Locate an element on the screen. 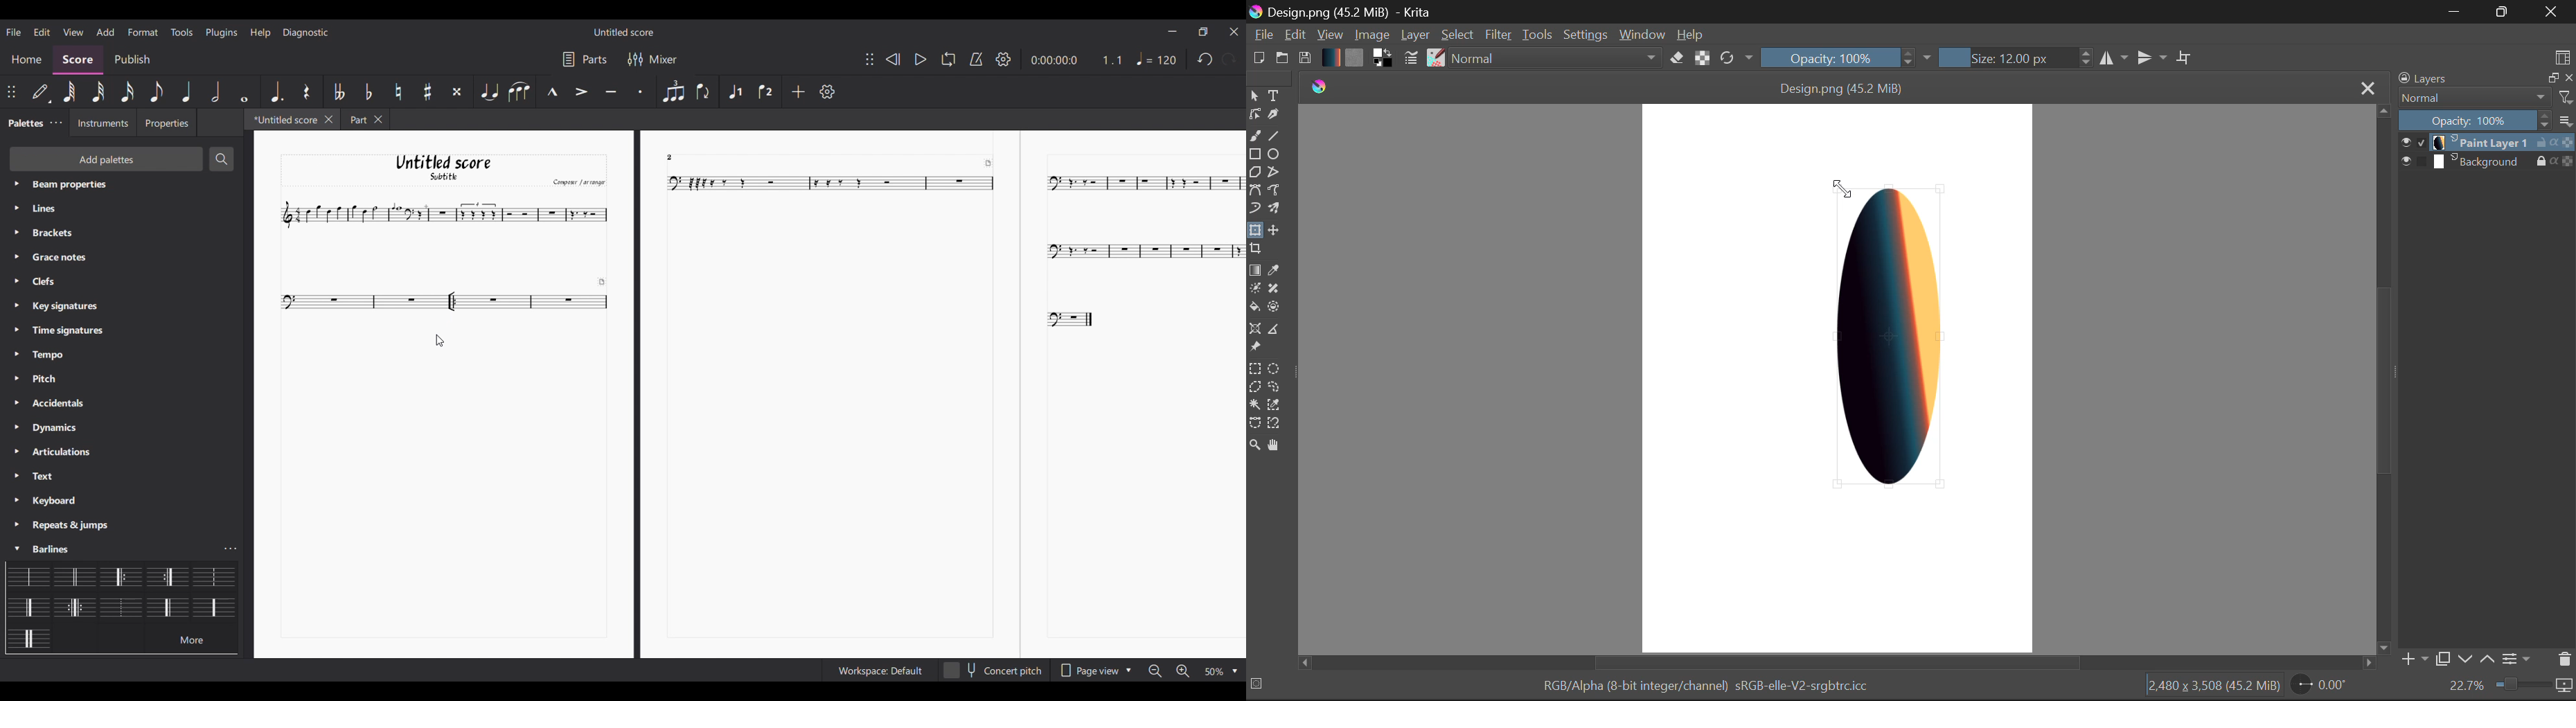 The height and width of the screenshot is (728, 2576). Edit menu is located at coordinates (42, 32).